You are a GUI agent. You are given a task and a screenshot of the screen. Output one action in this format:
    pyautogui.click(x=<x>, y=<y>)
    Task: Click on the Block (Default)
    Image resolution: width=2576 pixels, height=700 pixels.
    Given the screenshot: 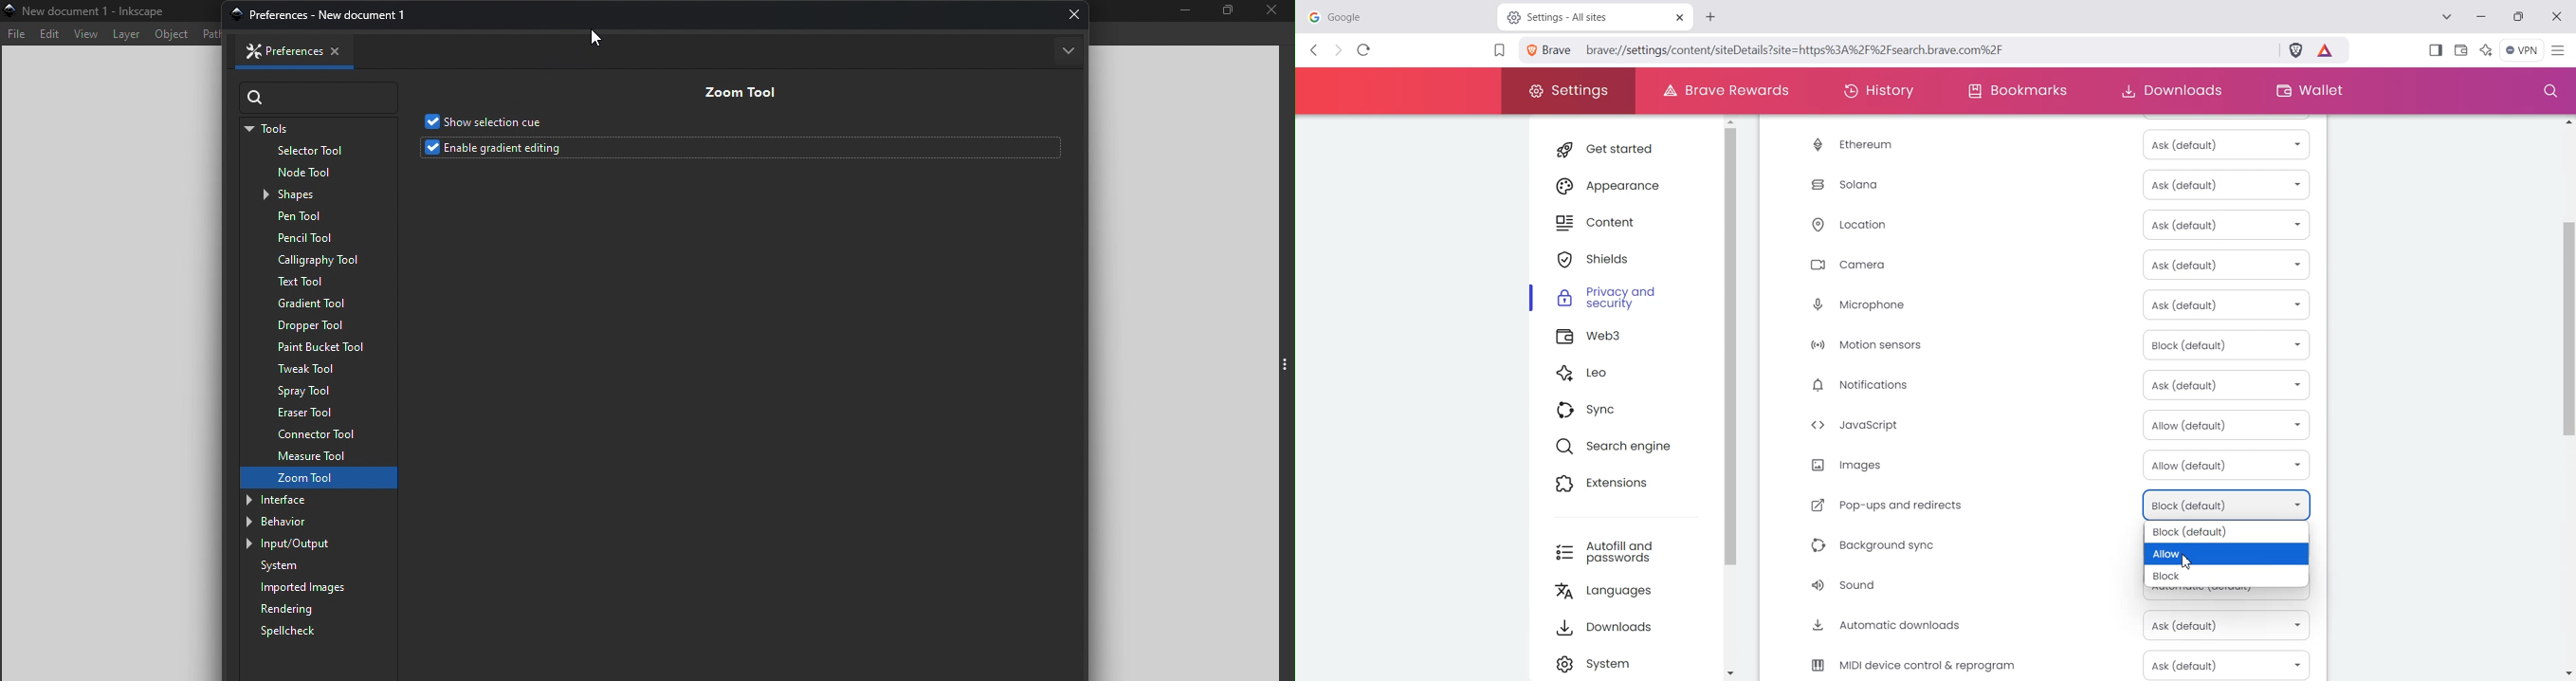 What is the action you would take?
    pyautogui.click(x=2227, y=531)
    